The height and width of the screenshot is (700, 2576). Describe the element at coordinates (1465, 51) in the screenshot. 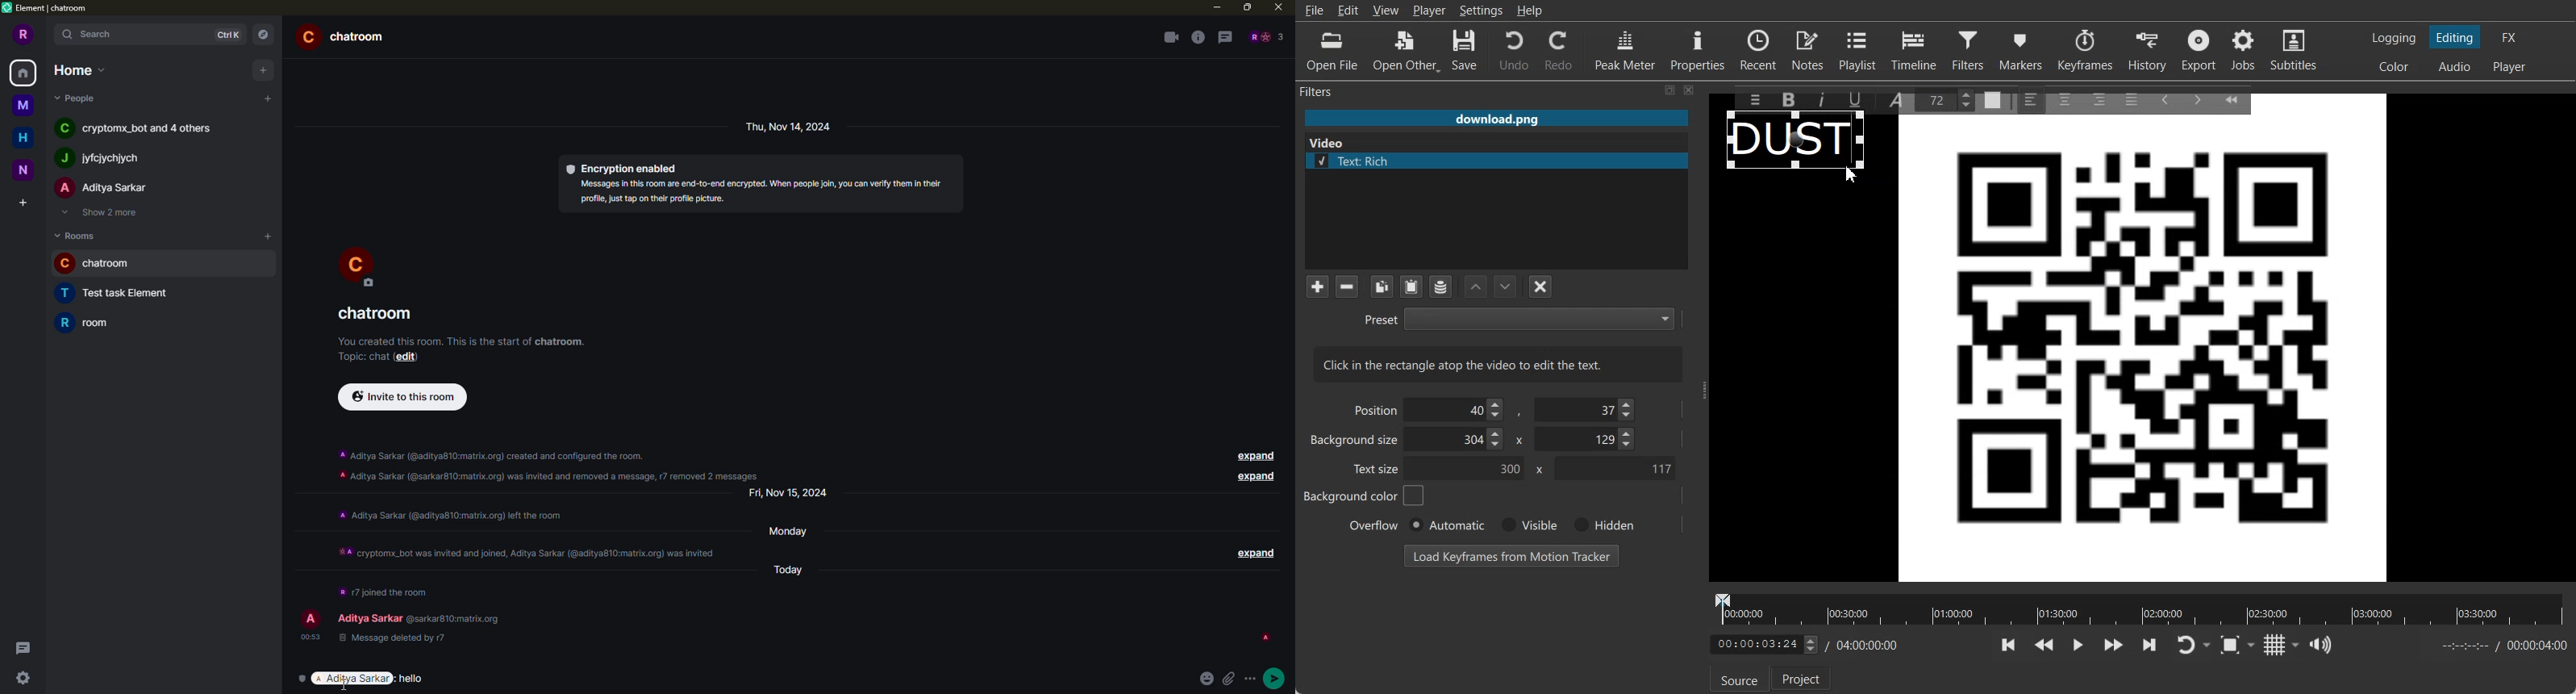

I see `Save` at that location.